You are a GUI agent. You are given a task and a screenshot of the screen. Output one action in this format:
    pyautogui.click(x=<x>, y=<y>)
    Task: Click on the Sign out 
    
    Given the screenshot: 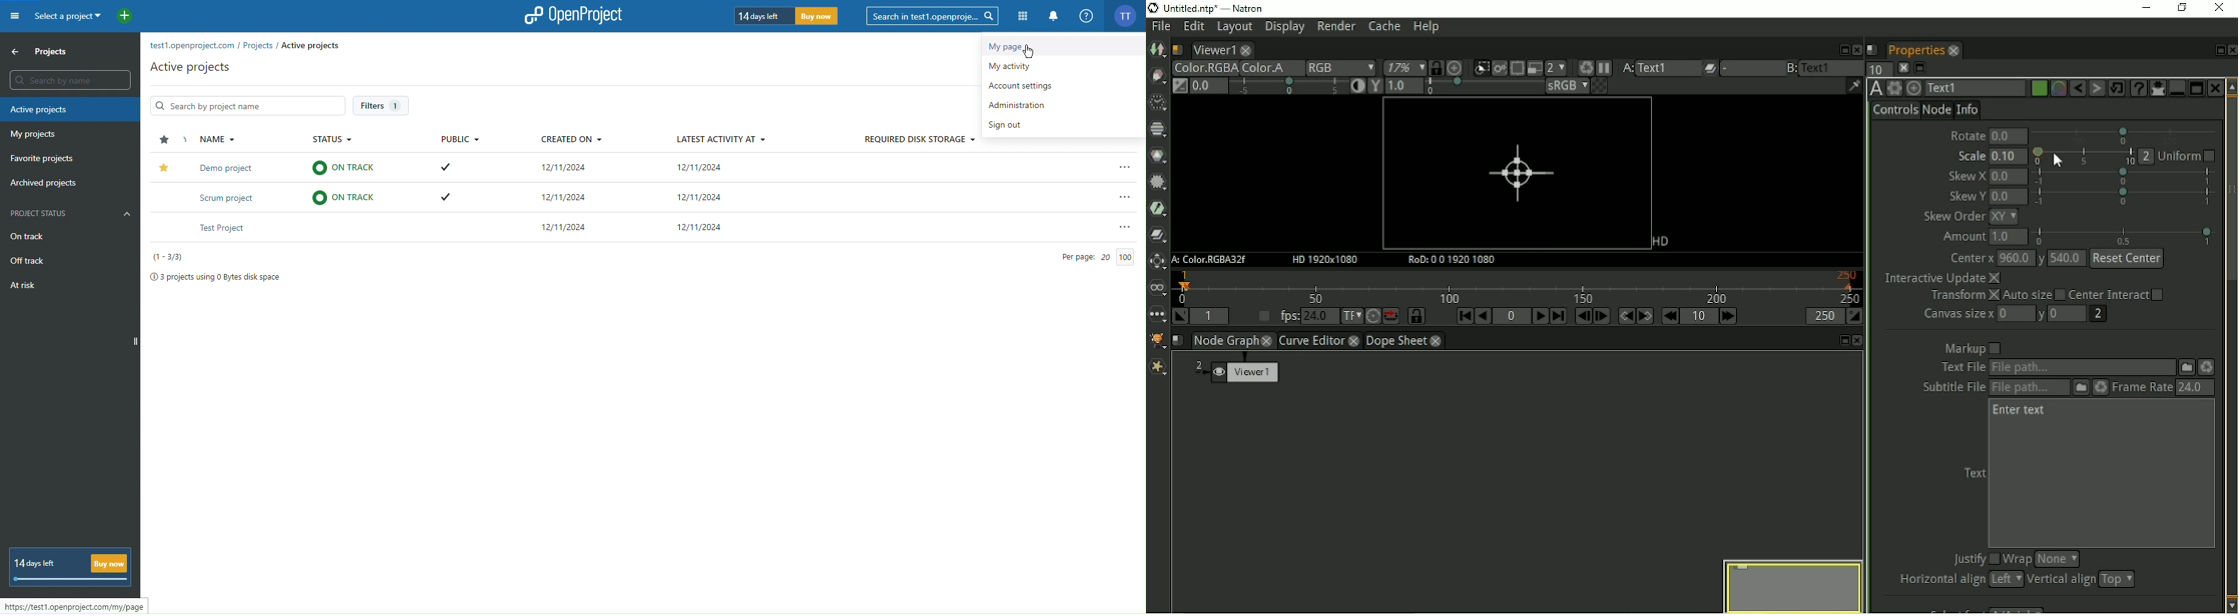 What is the action you would take?
    pyautogui.click(x=1027, y=126)
    